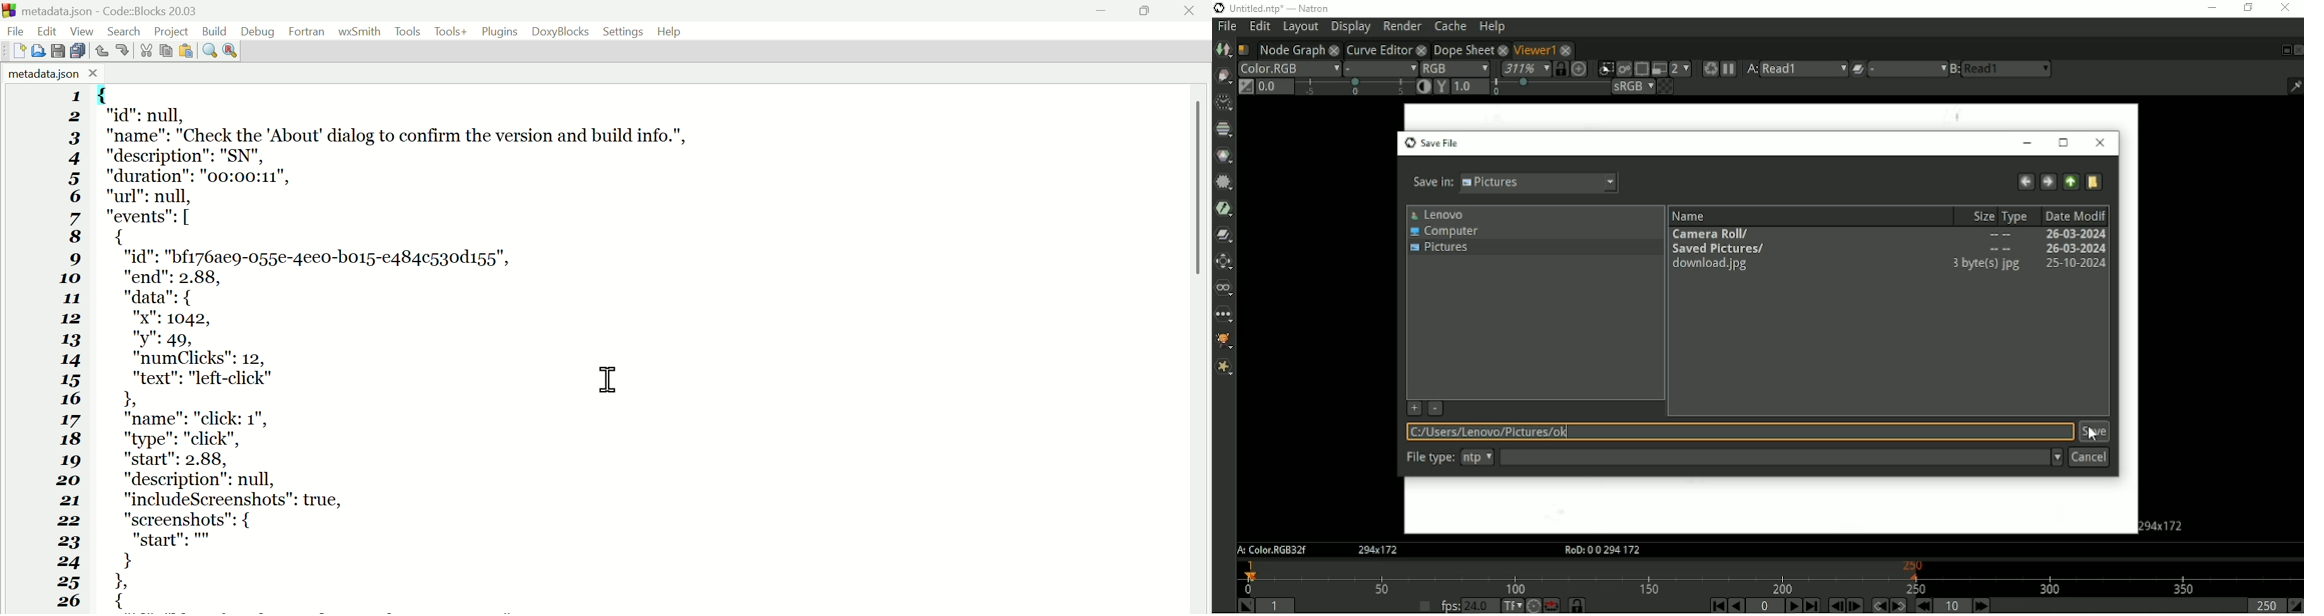 Image resolution: width=2324 pixels, height=616 pixels. I want to click on WX Smith, so click(360, 31).